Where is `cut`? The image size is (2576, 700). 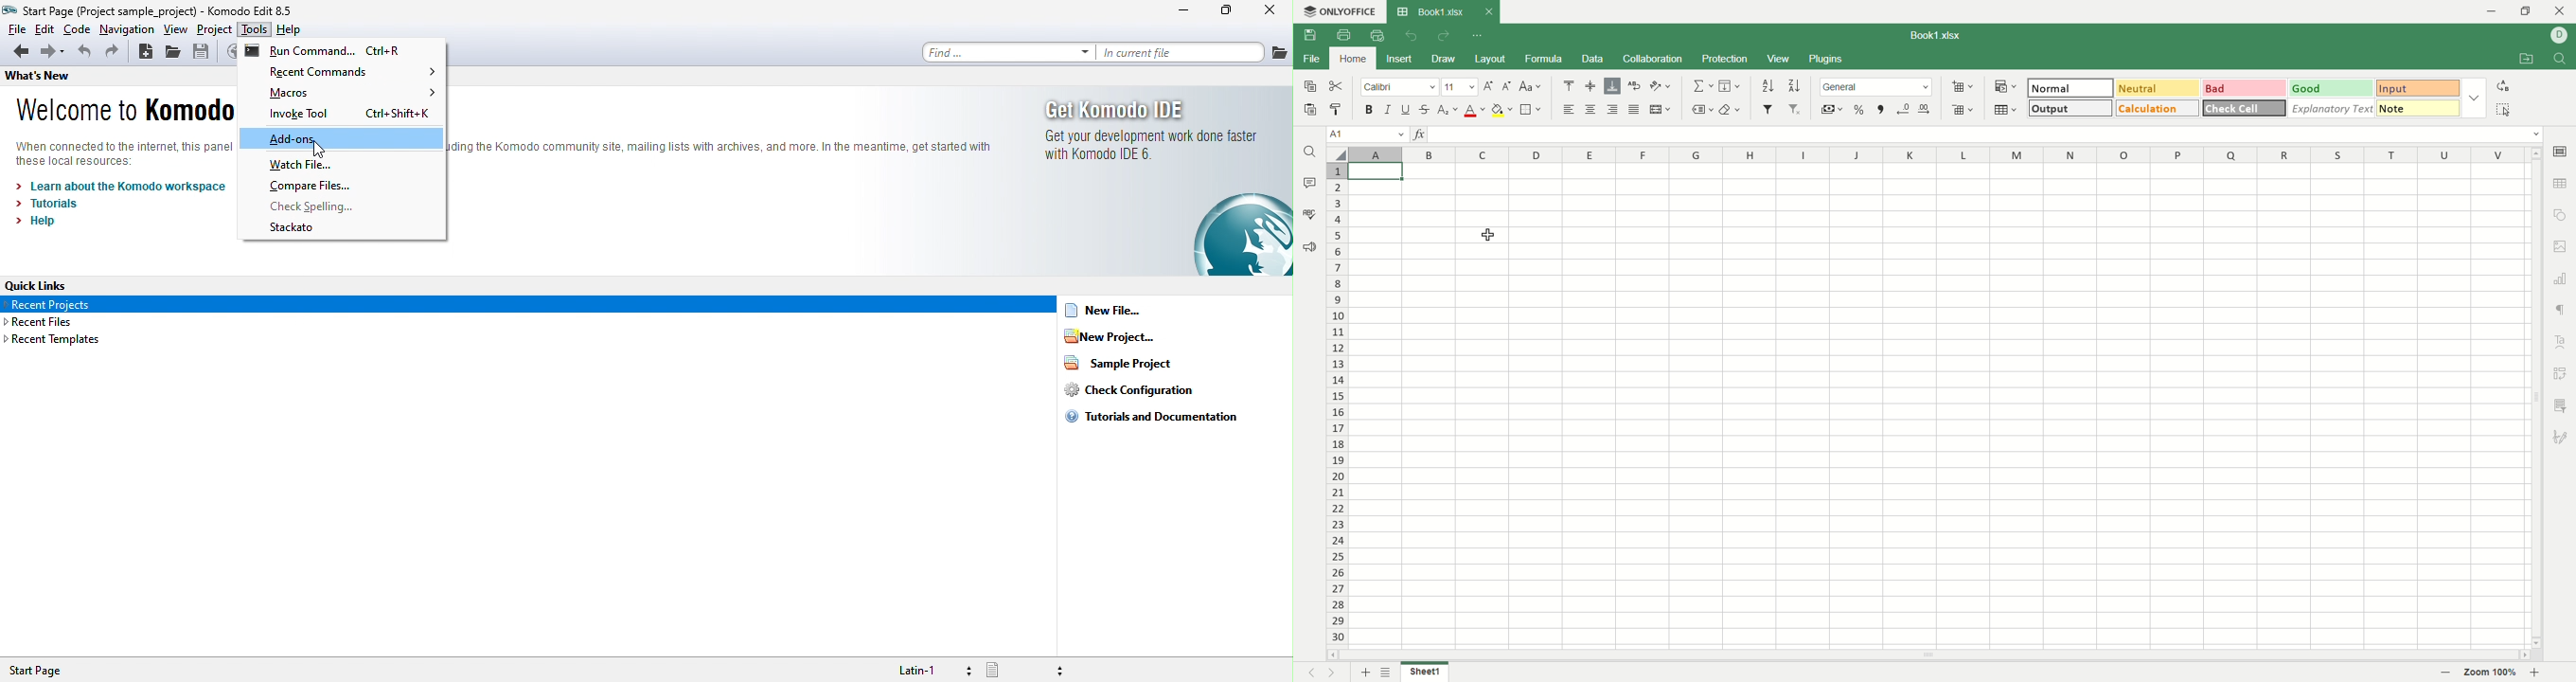
cut is located at coordinates (1339, 87).